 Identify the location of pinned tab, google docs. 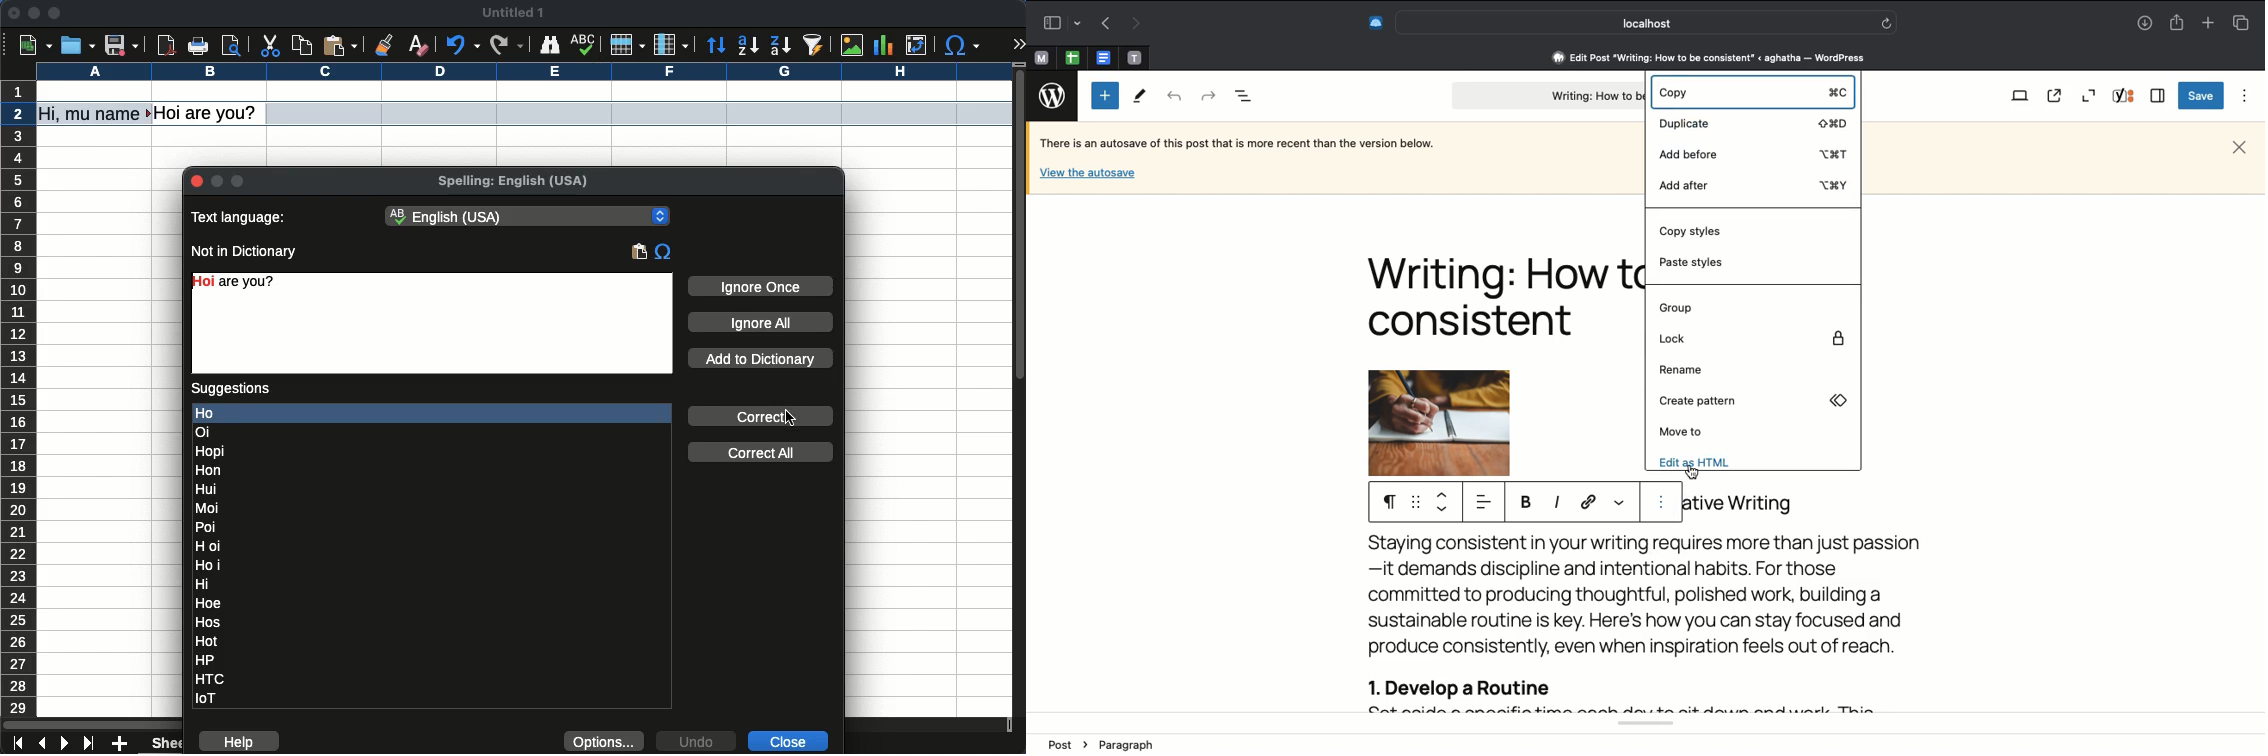
(1102, 54).